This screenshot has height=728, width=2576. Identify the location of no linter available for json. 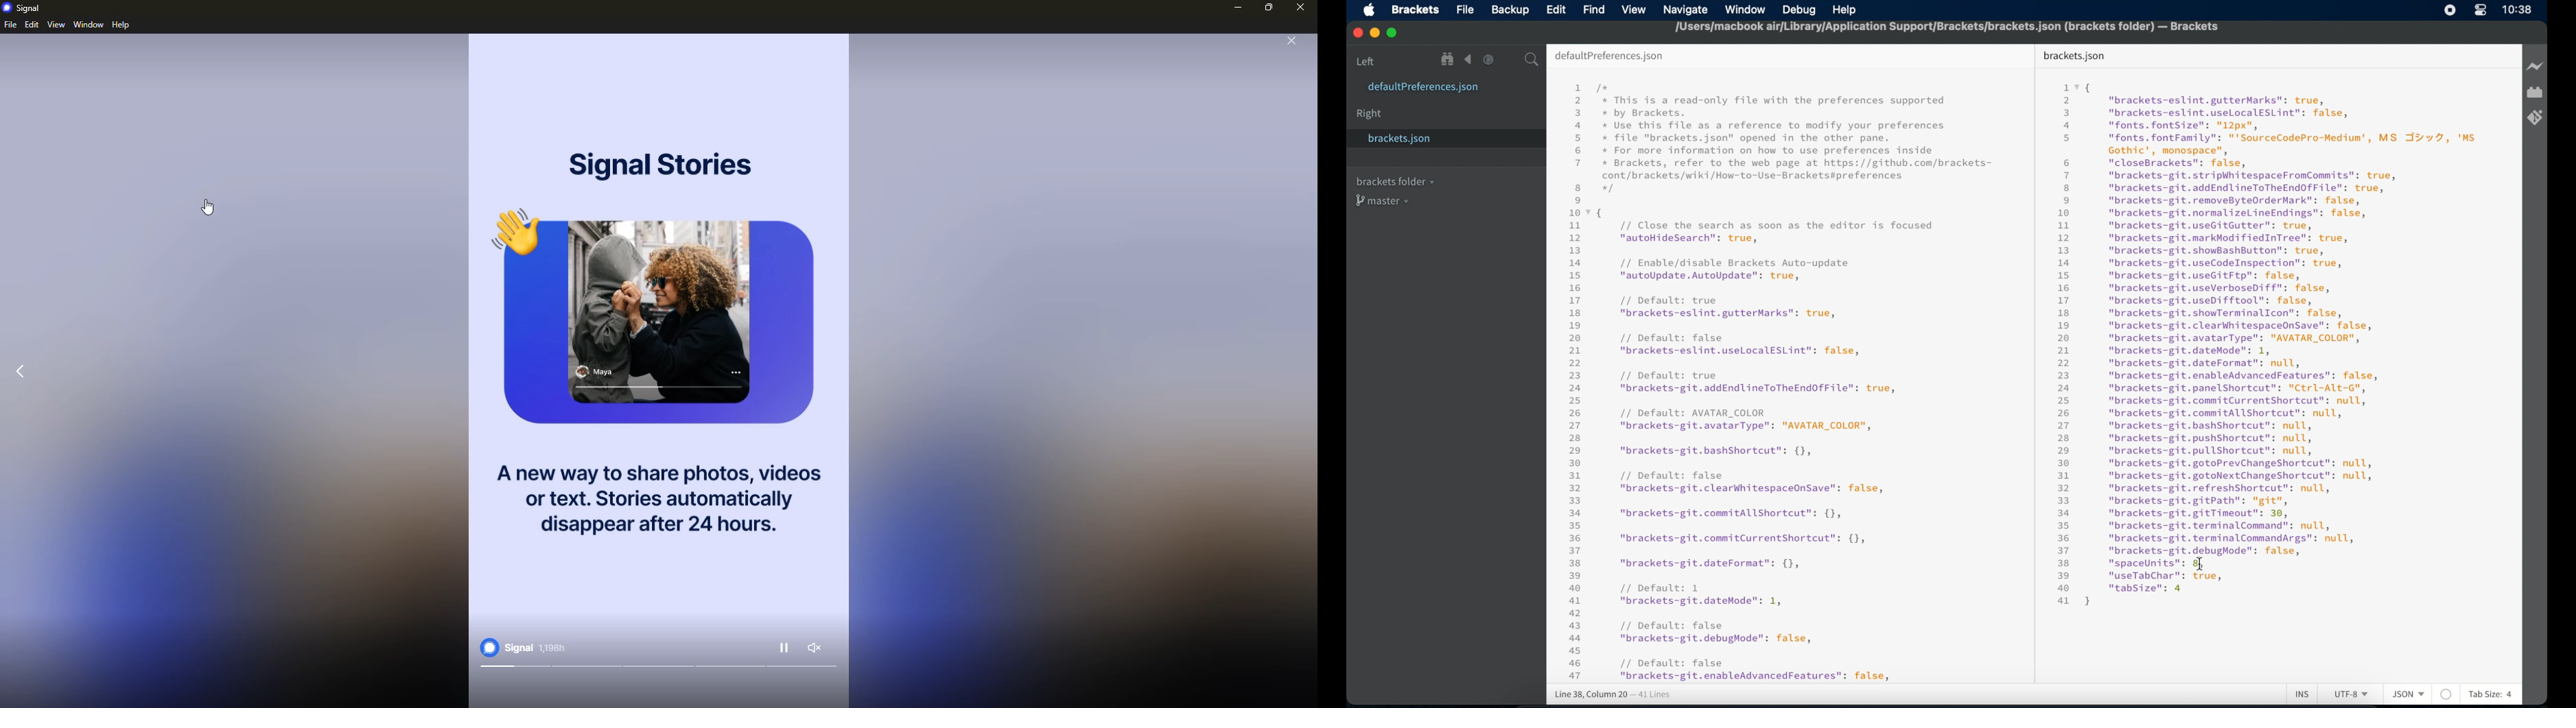
(2449, 692).